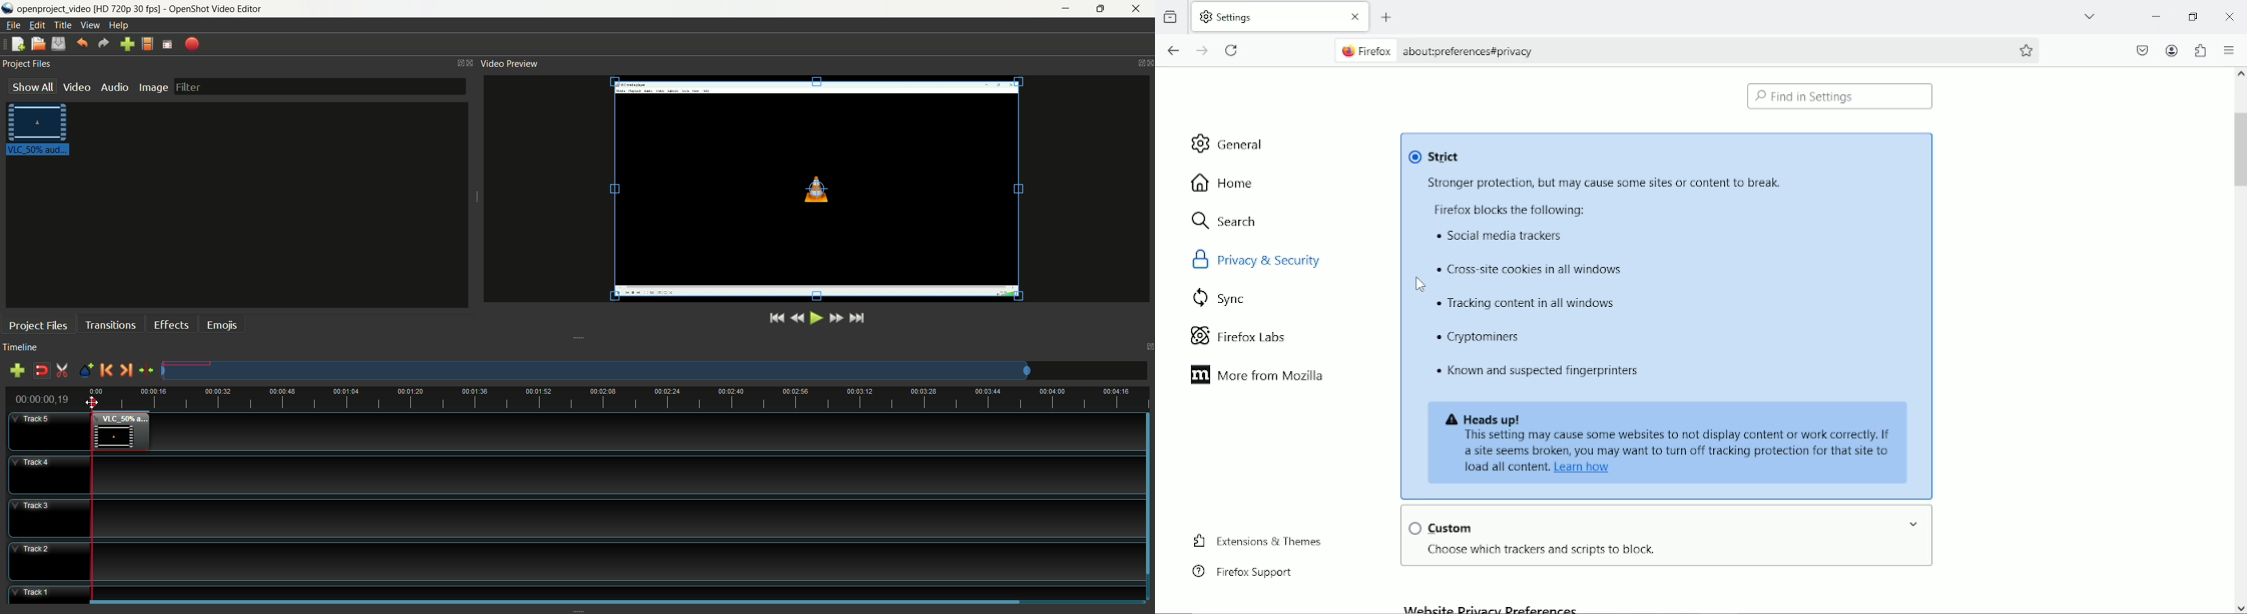 The width and height of the screenshot is (2268, 616). I want to click on enable razor, so click(63, 371).